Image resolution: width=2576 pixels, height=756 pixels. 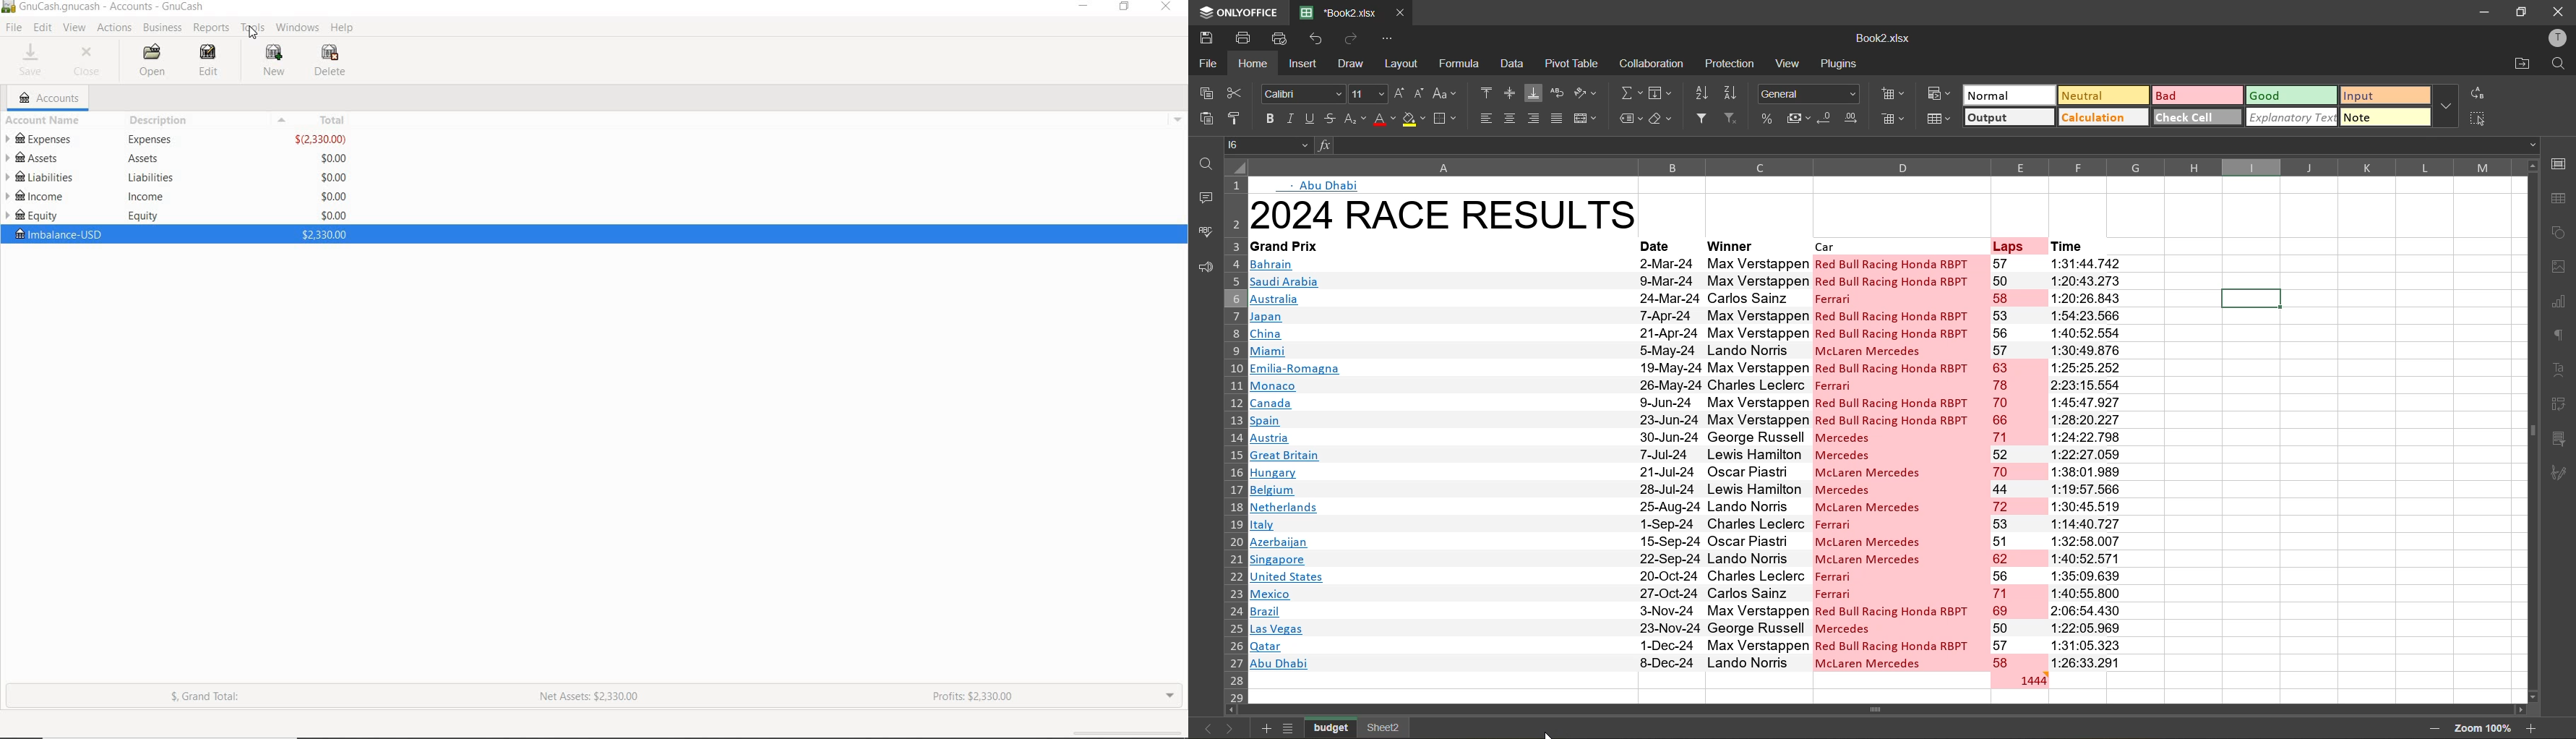 I want to click on winner name, so click(x=1759, y=461).